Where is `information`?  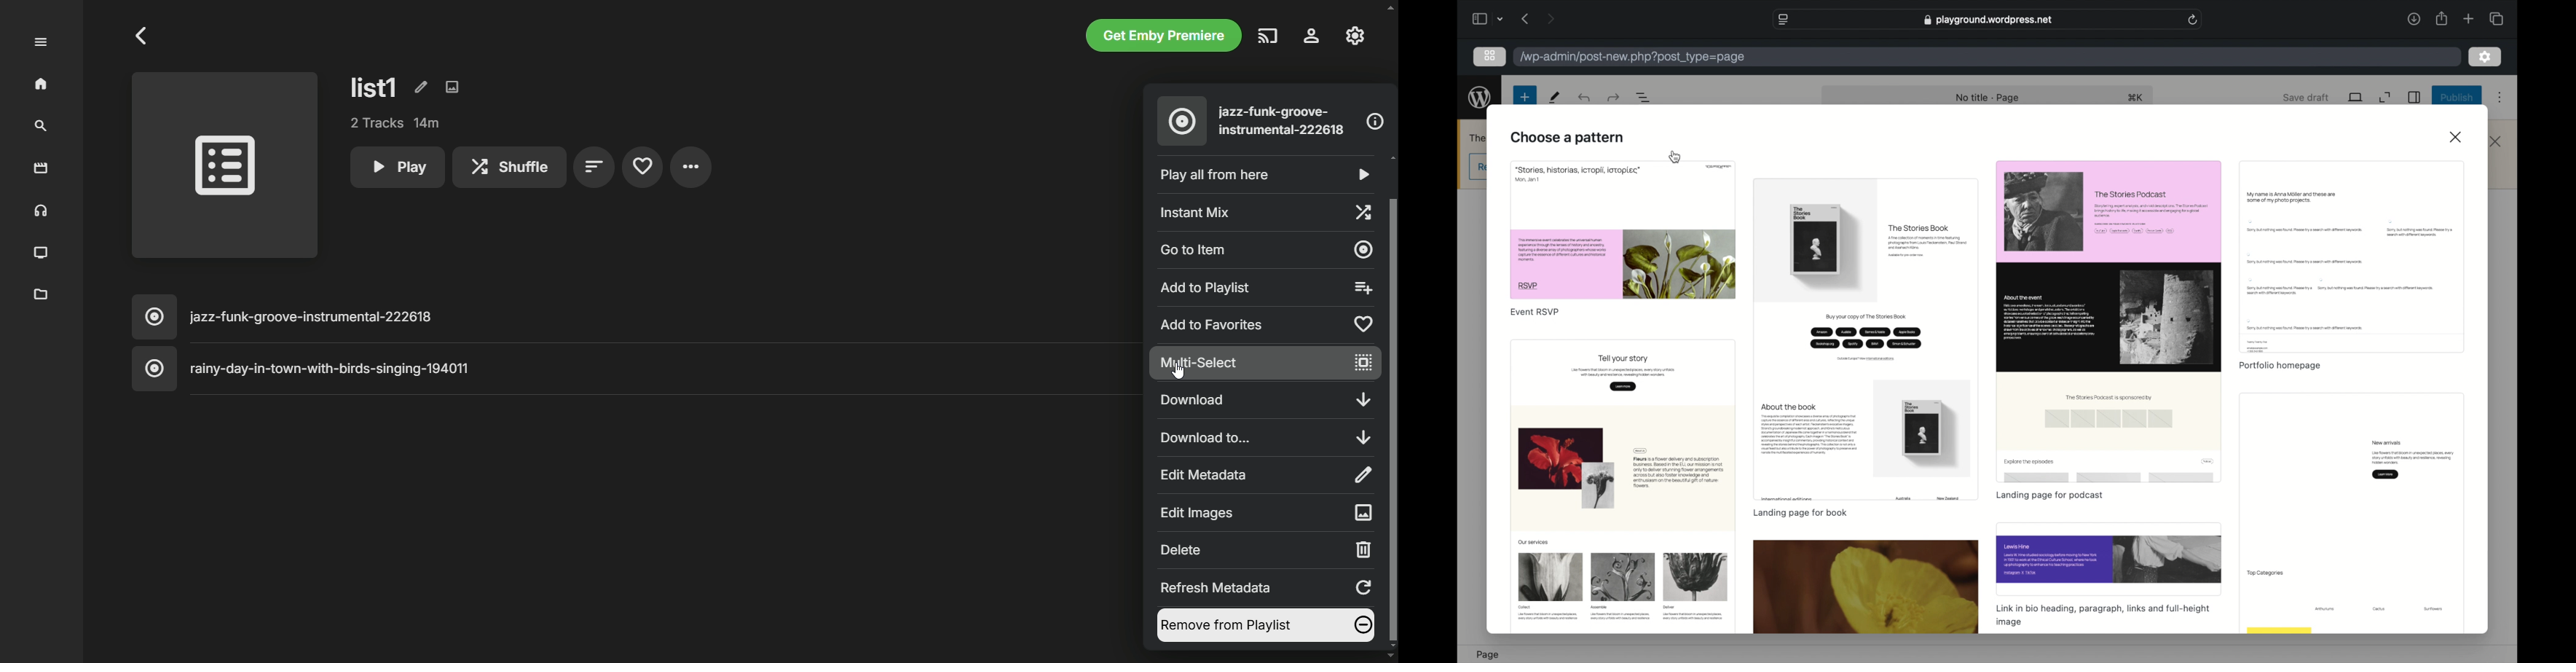 information is located at coordinates (1375, 122).